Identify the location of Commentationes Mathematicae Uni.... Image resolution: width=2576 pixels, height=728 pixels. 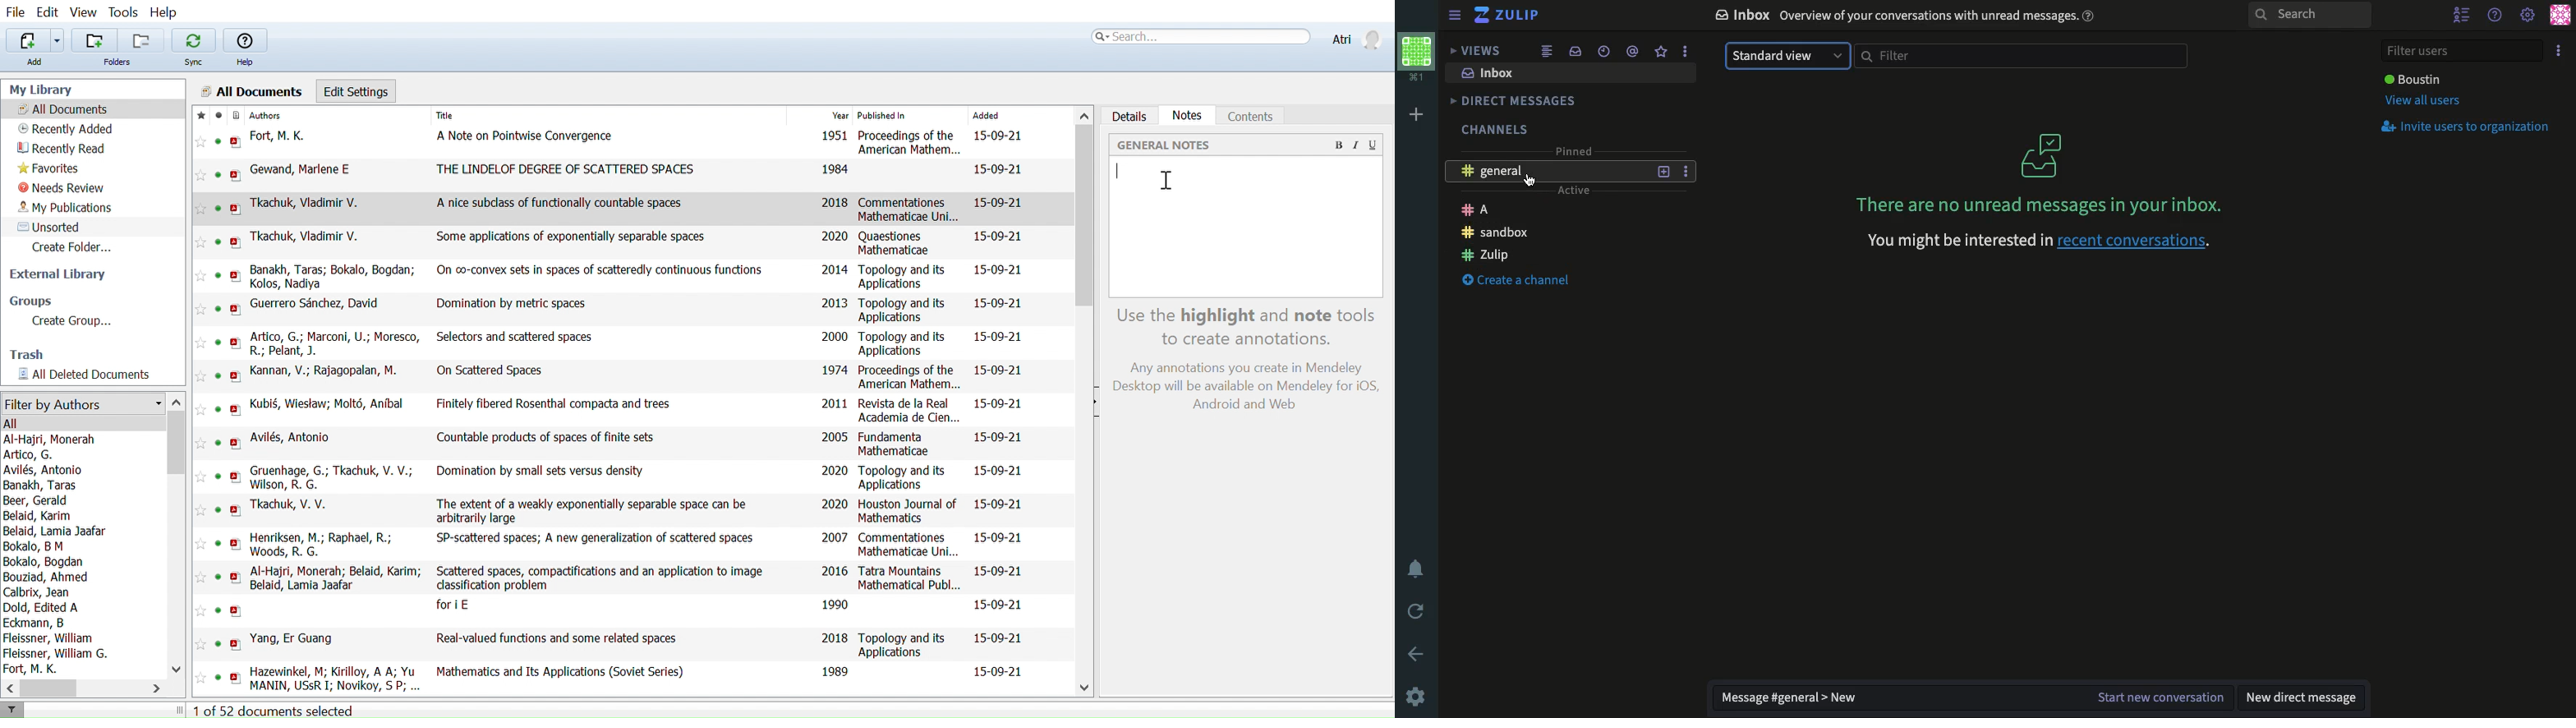
(909, 211).